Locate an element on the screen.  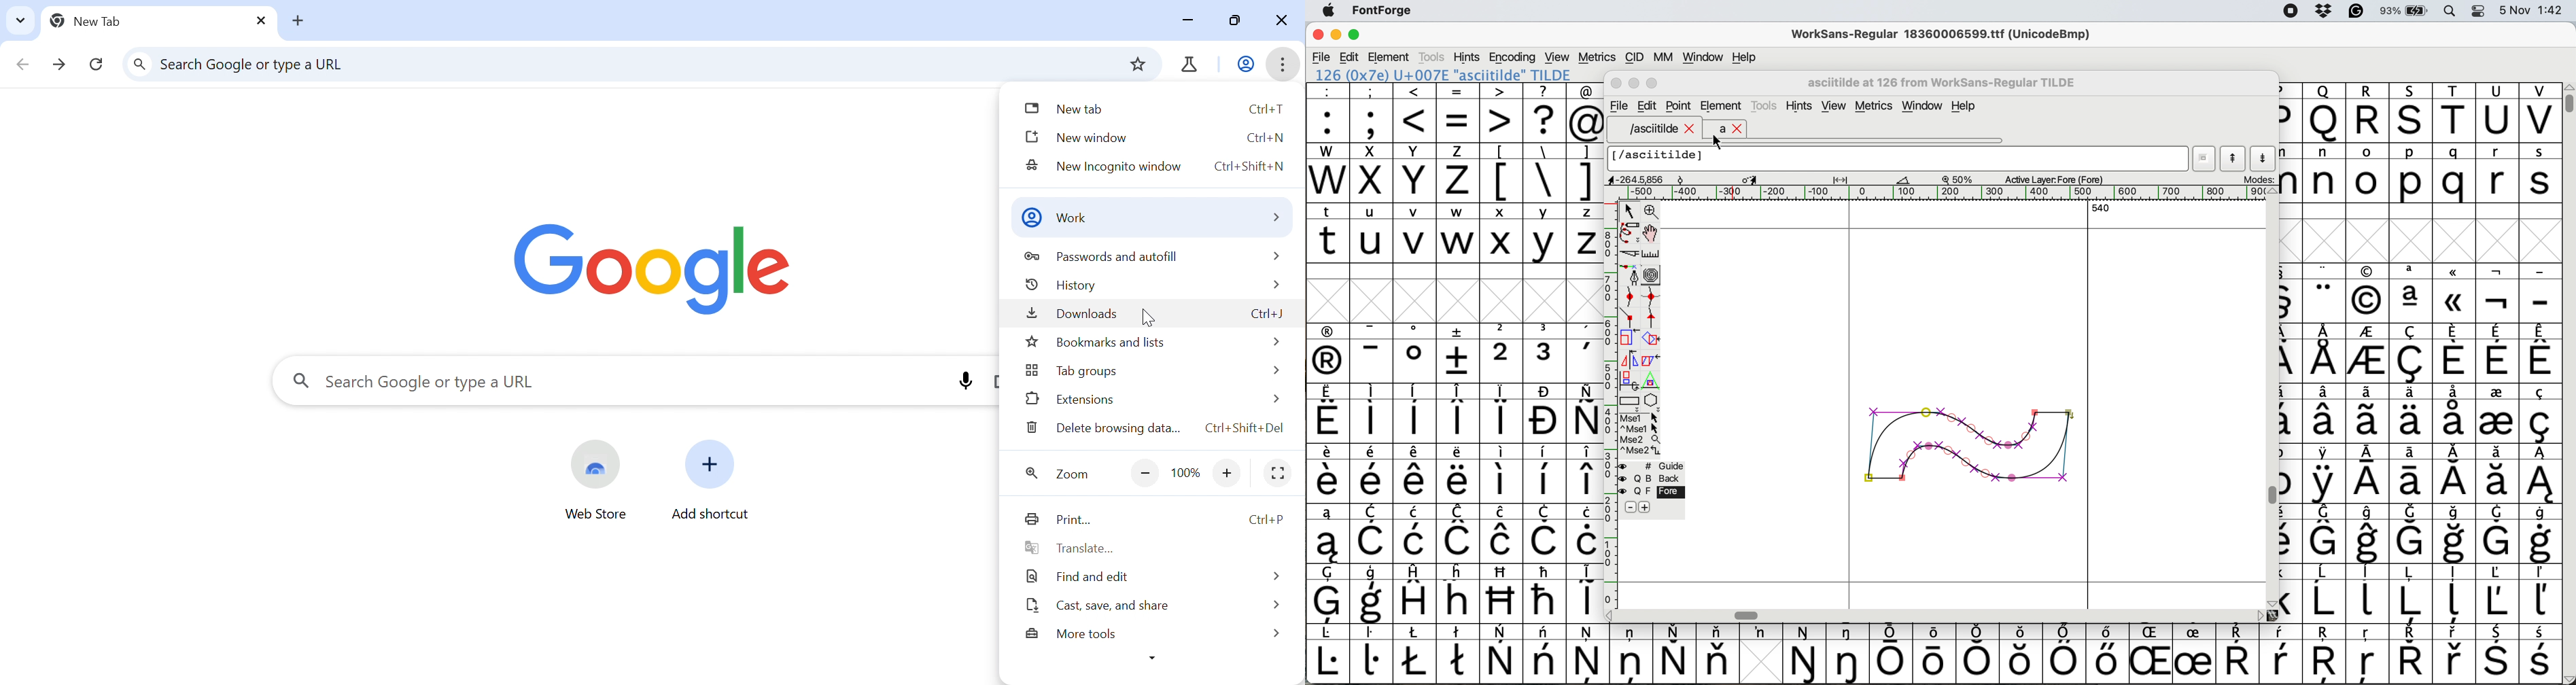
scroll button is located at coordinates (2260, 615).